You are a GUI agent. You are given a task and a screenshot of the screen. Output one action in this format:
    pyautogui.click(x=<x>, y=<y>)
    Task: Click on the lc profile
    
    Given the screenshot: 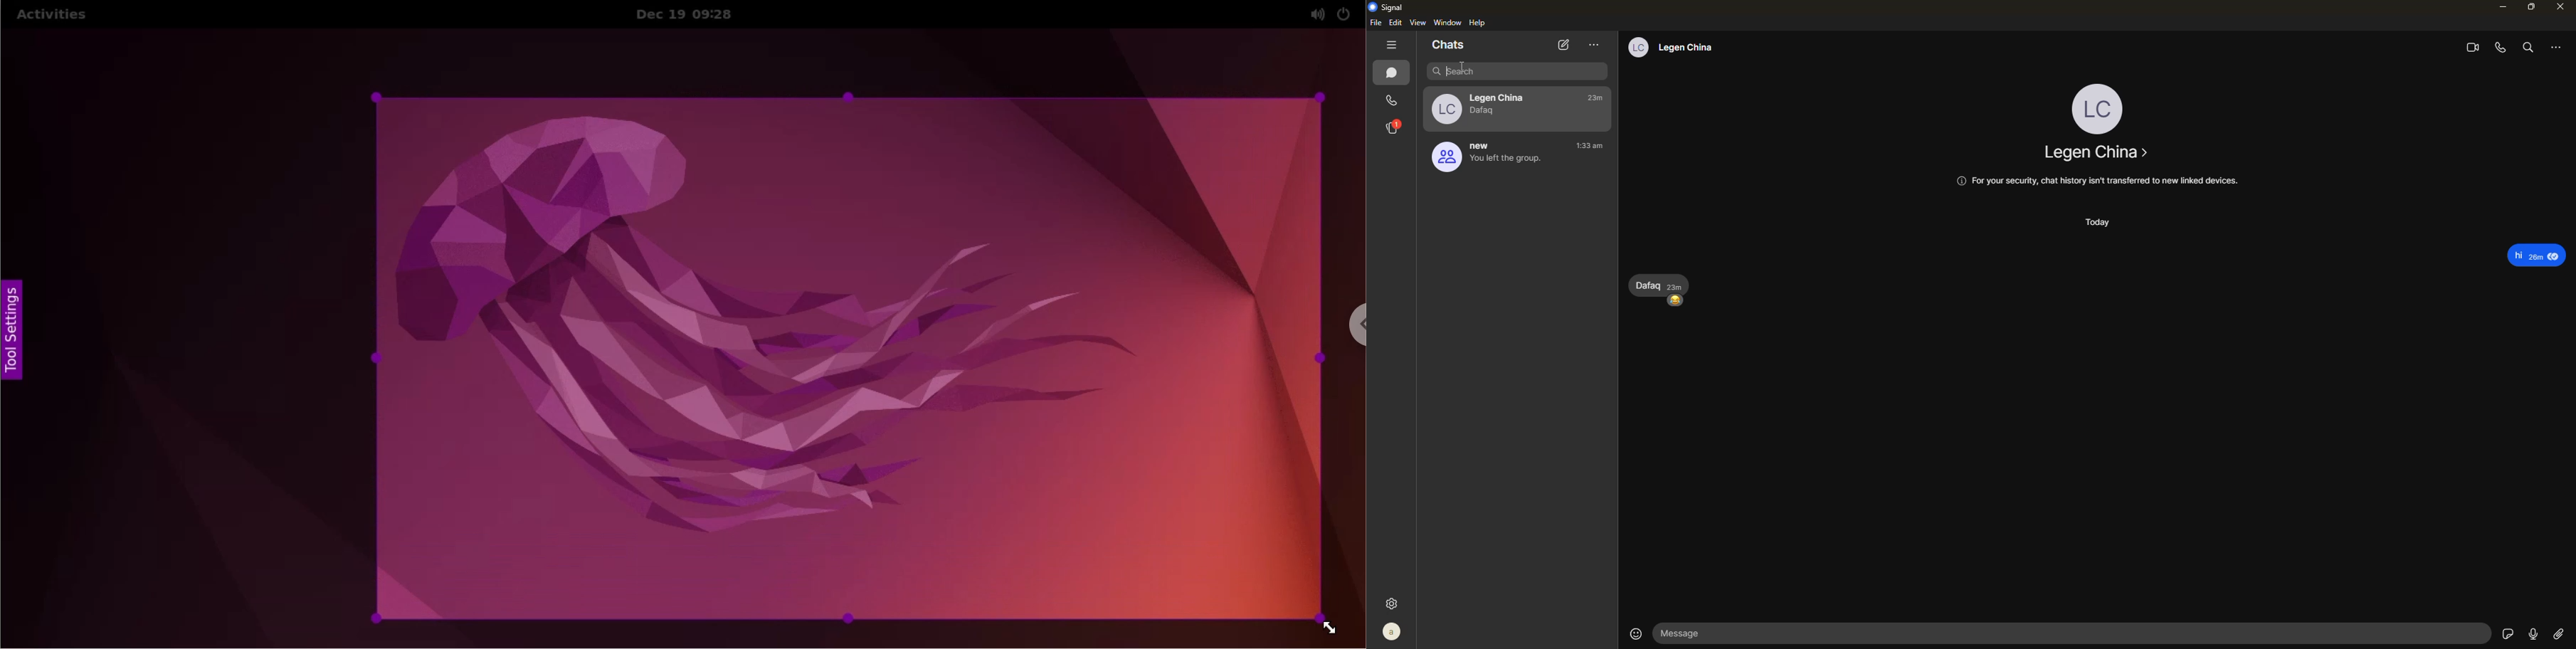 What is the action you would take?
    pyautogui.click(x=1636, y=49)
    